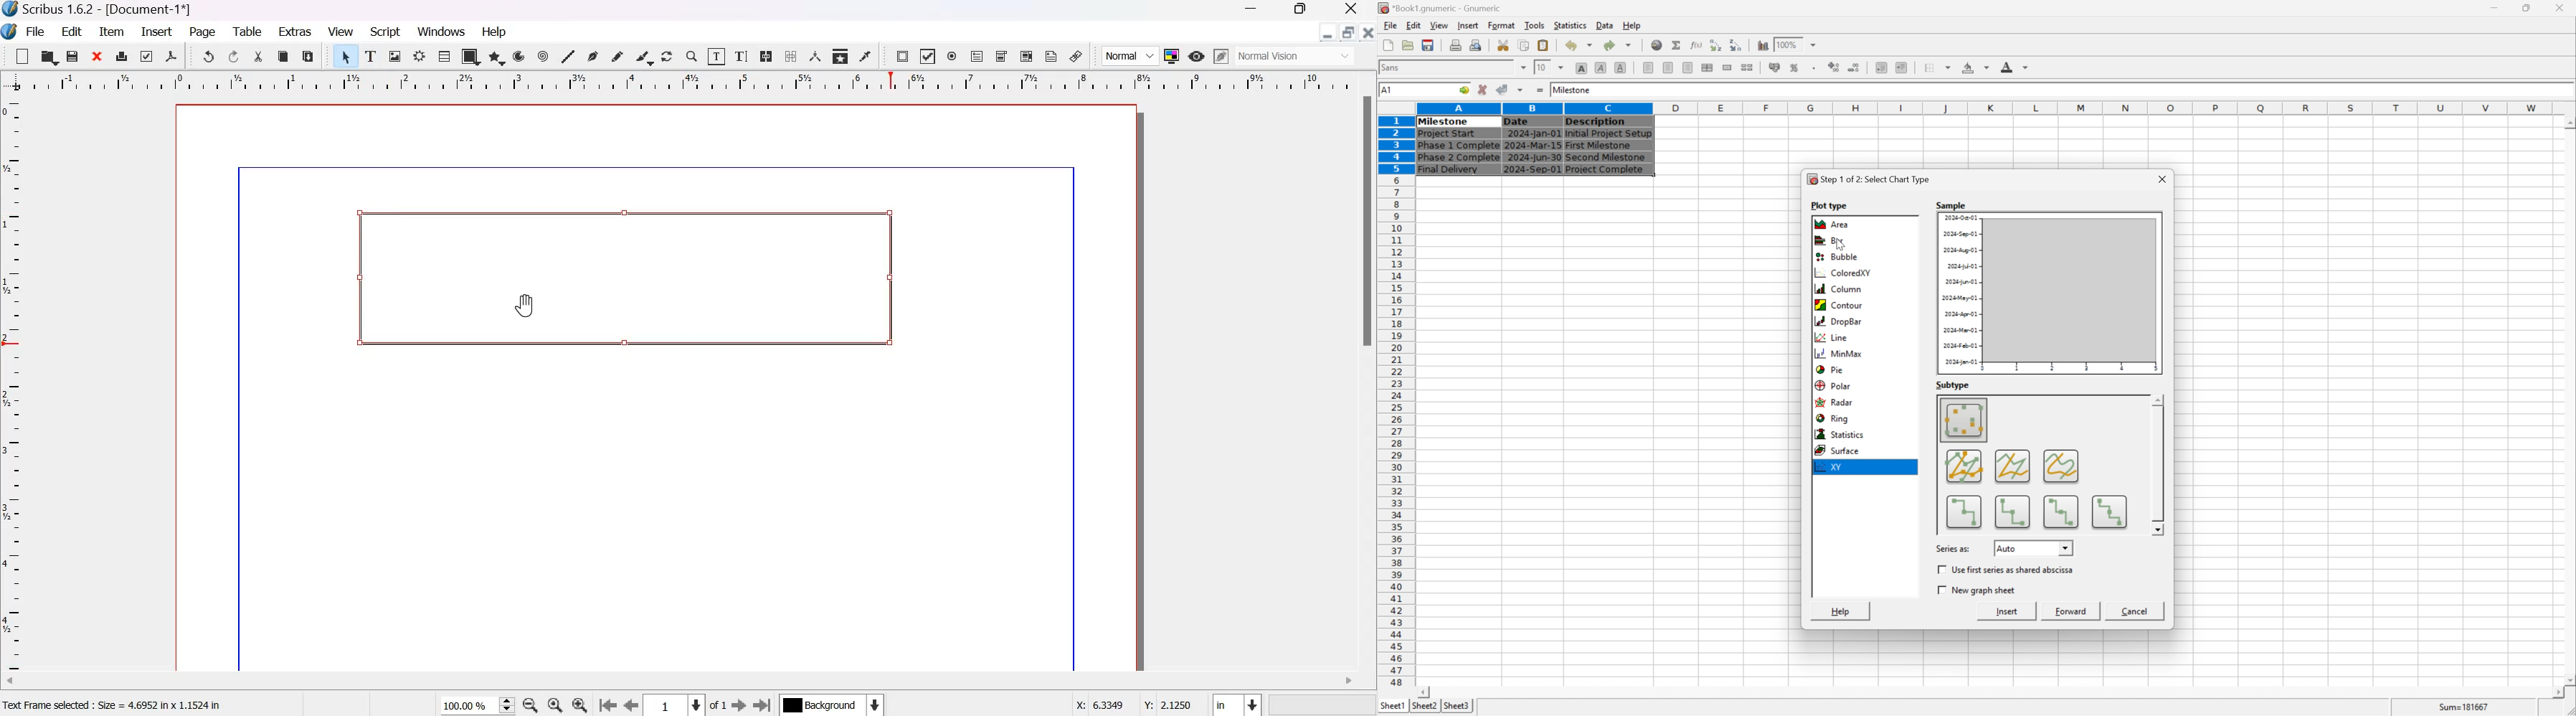 Image resolution: width=2576 pixels, height=728 pixels. What do you see at coordinates (1941, 67) in the screenshot?
I see `borders` at bounding box center [1941, 67].